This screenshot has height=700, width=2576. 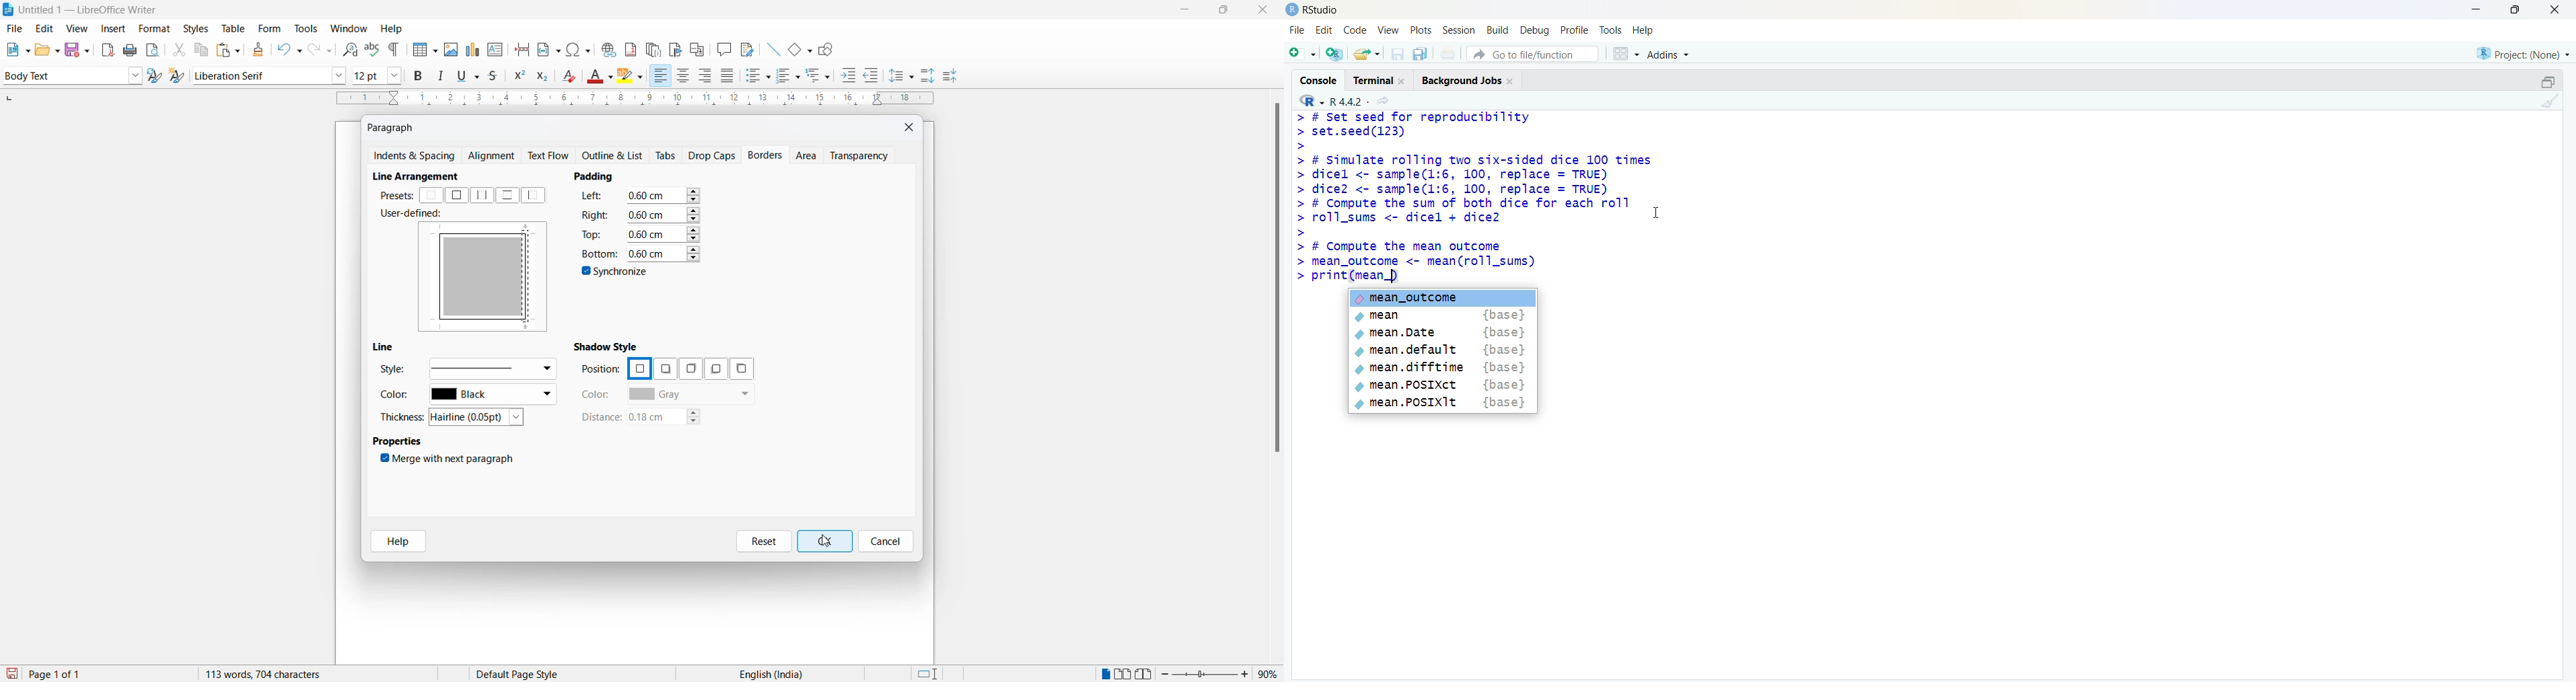 What do you see at coordinates (488, 320) in the screenshot?
I see `border` at bounding box center [488, 320].